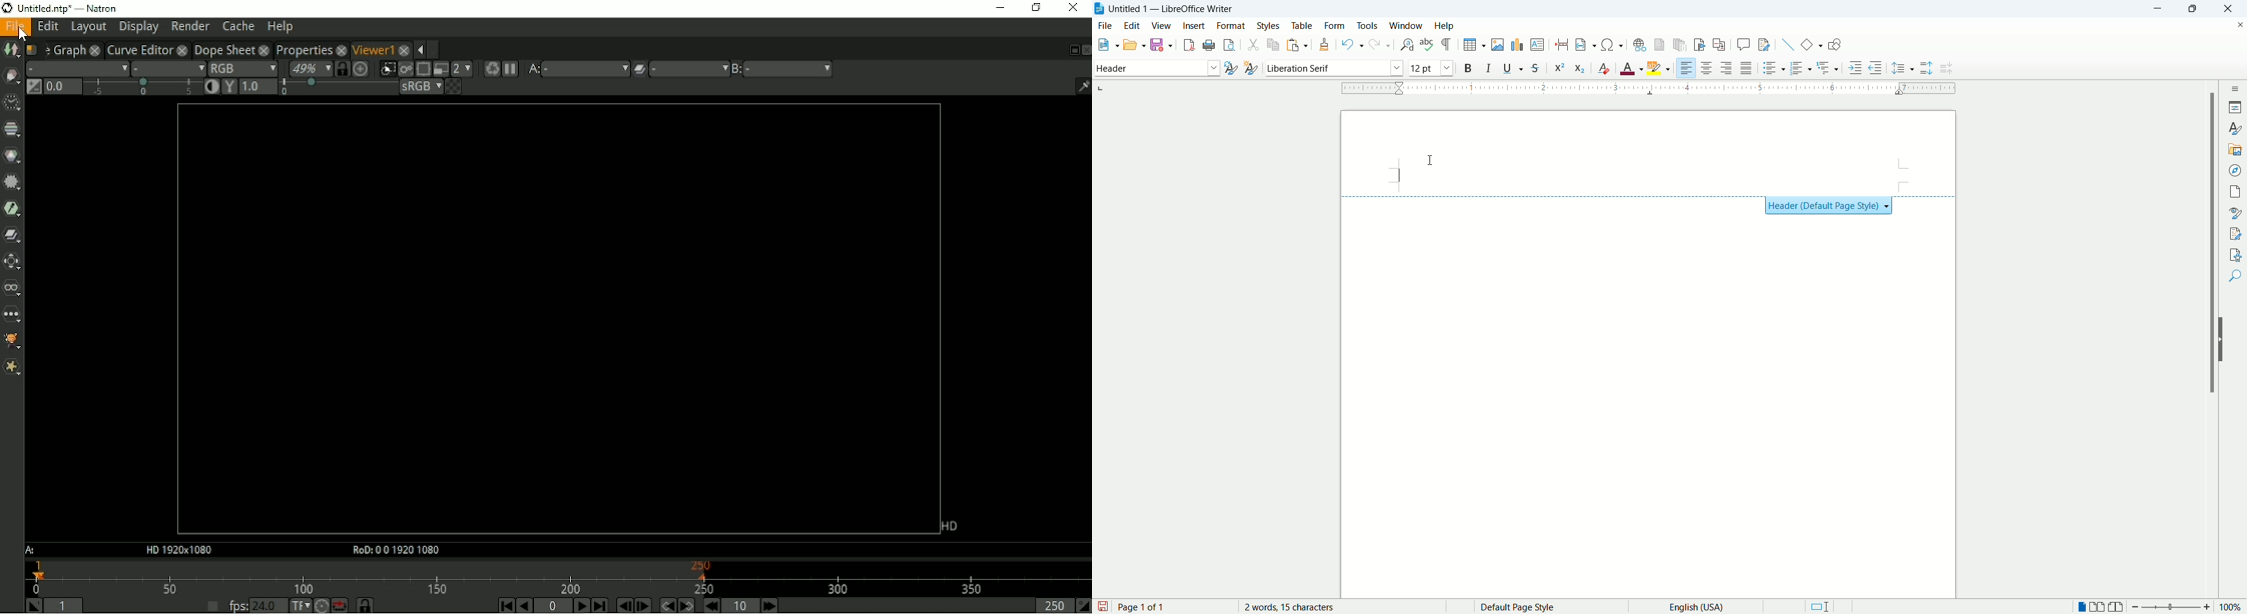  Describe the element at coordinates (1813, 45) in the screenshot. I see `basic shapes` at that location.